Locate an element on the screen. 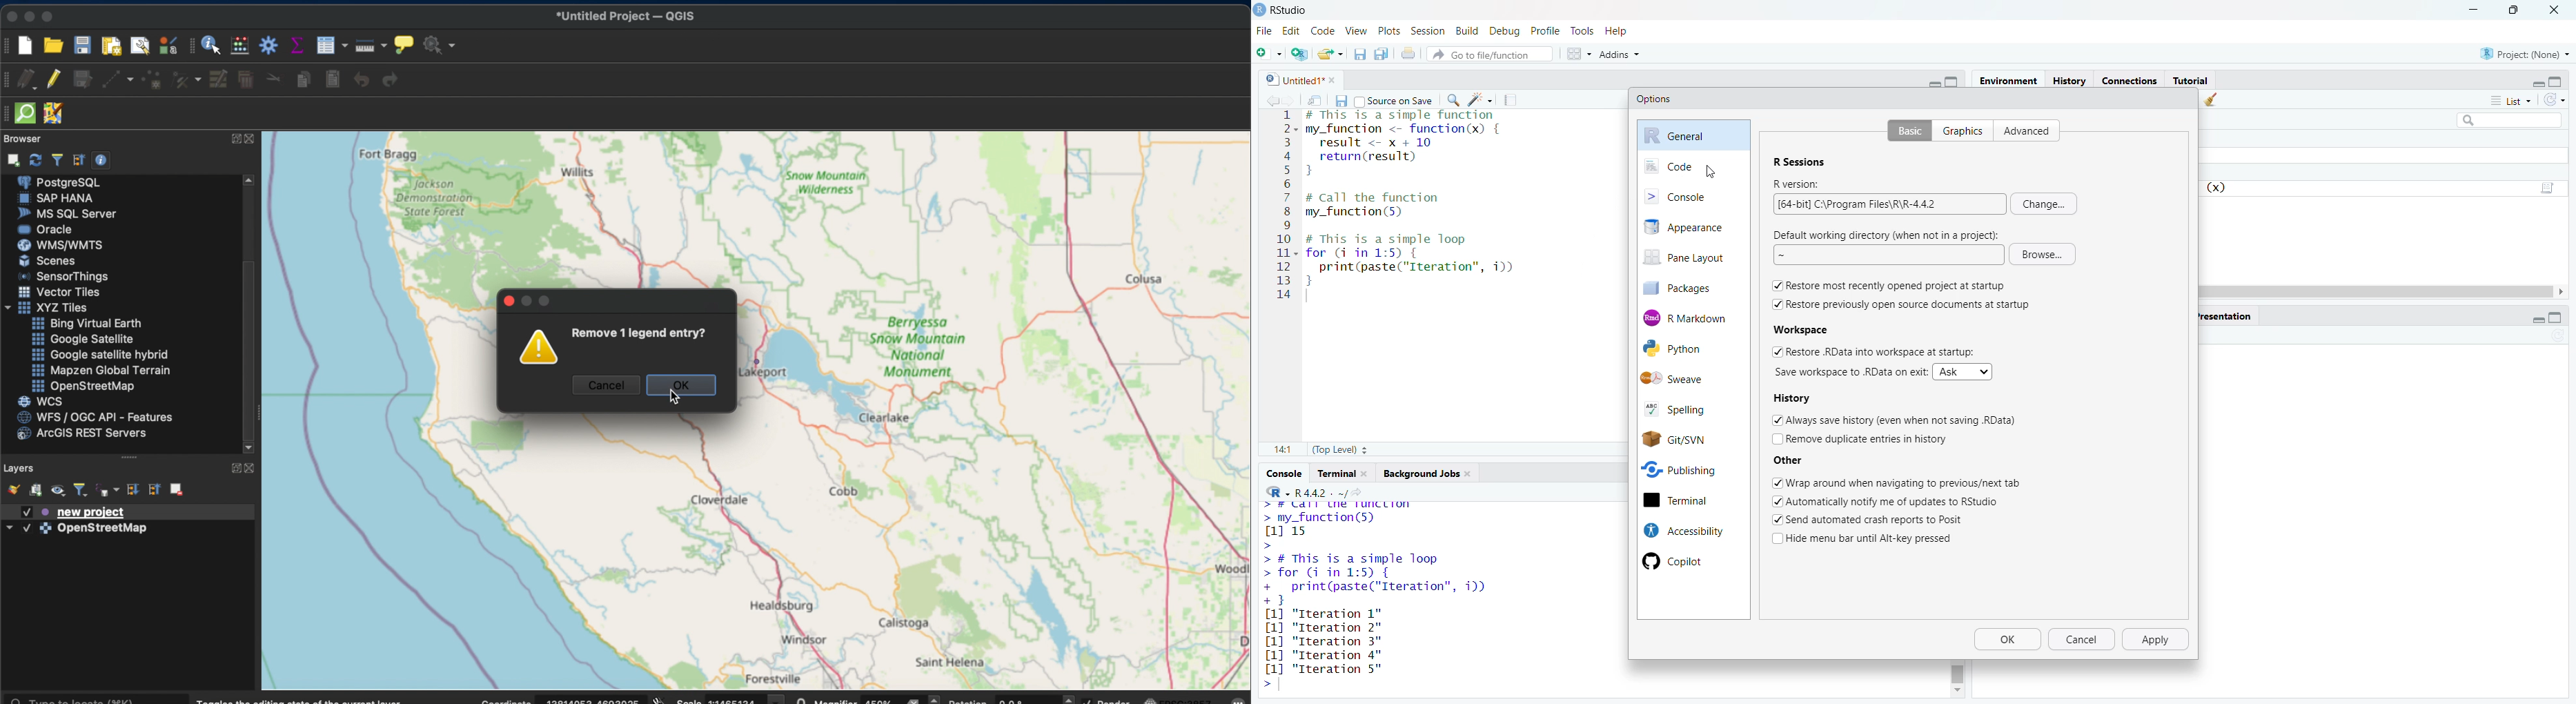  open an existing file is located at coordinates (1331, 52).